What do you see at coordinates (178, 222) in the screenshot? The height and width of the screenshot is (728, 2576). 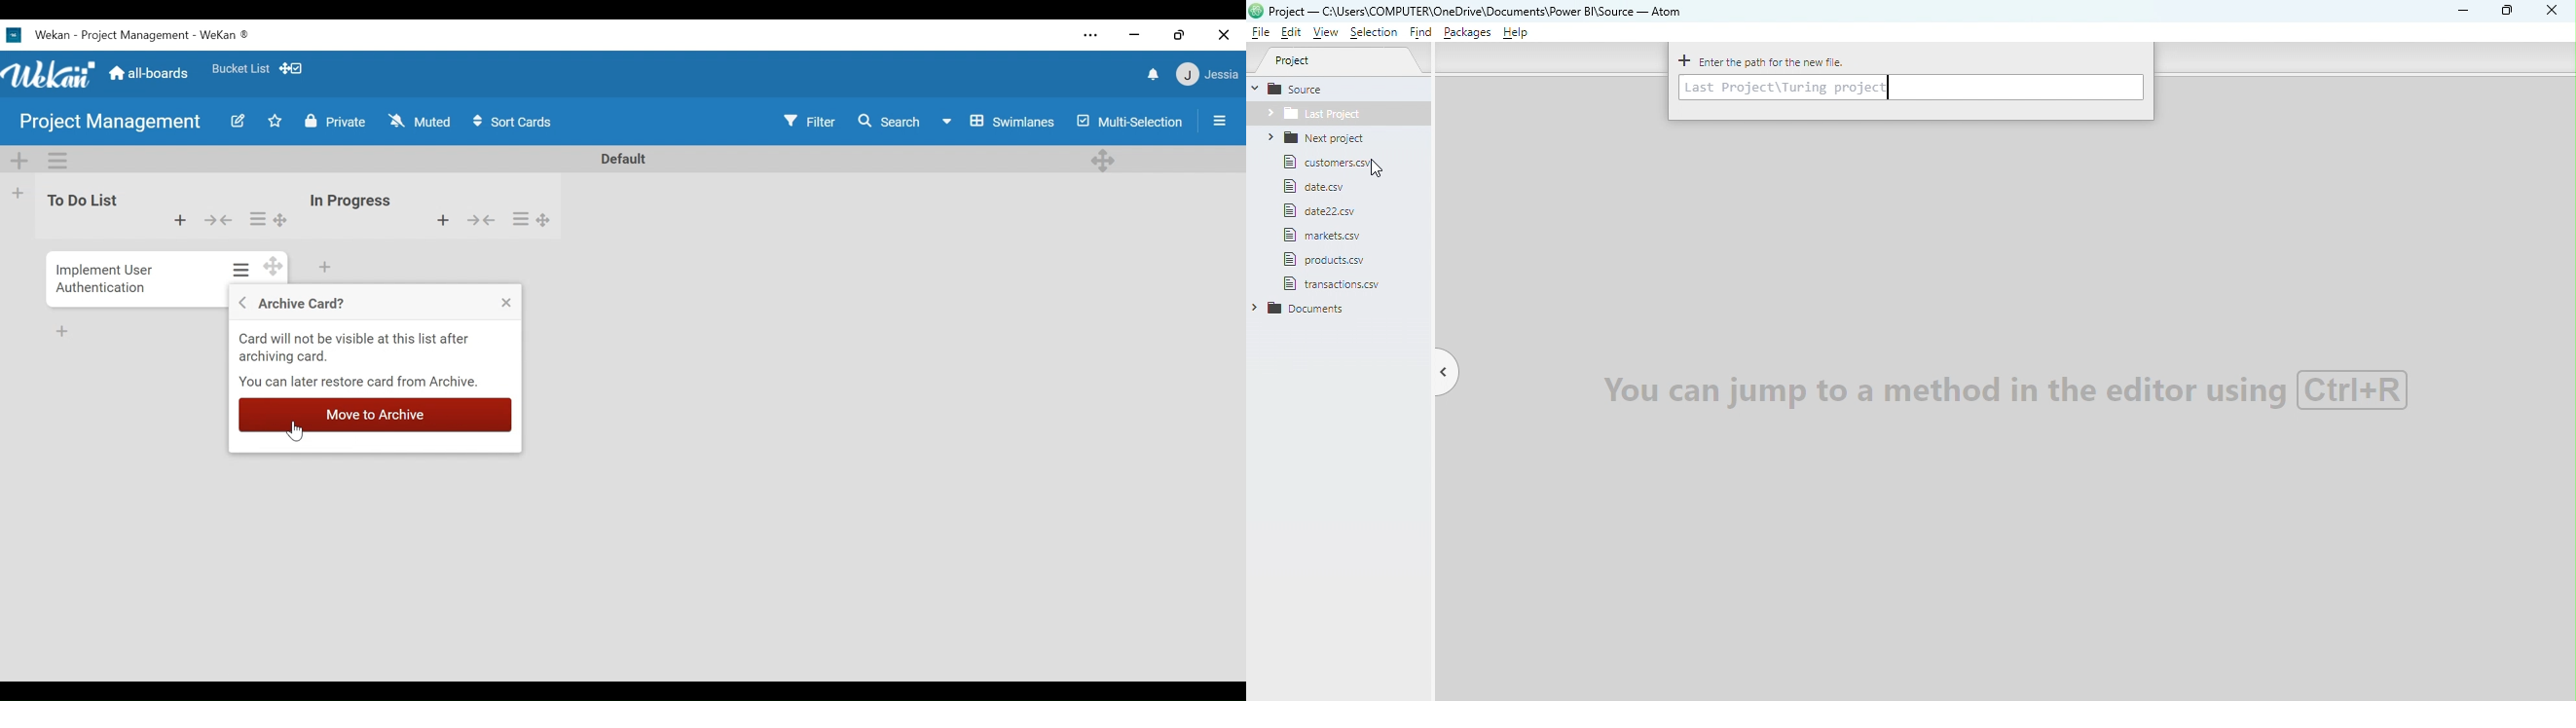 I see `add` at bounding box center [178, 222].